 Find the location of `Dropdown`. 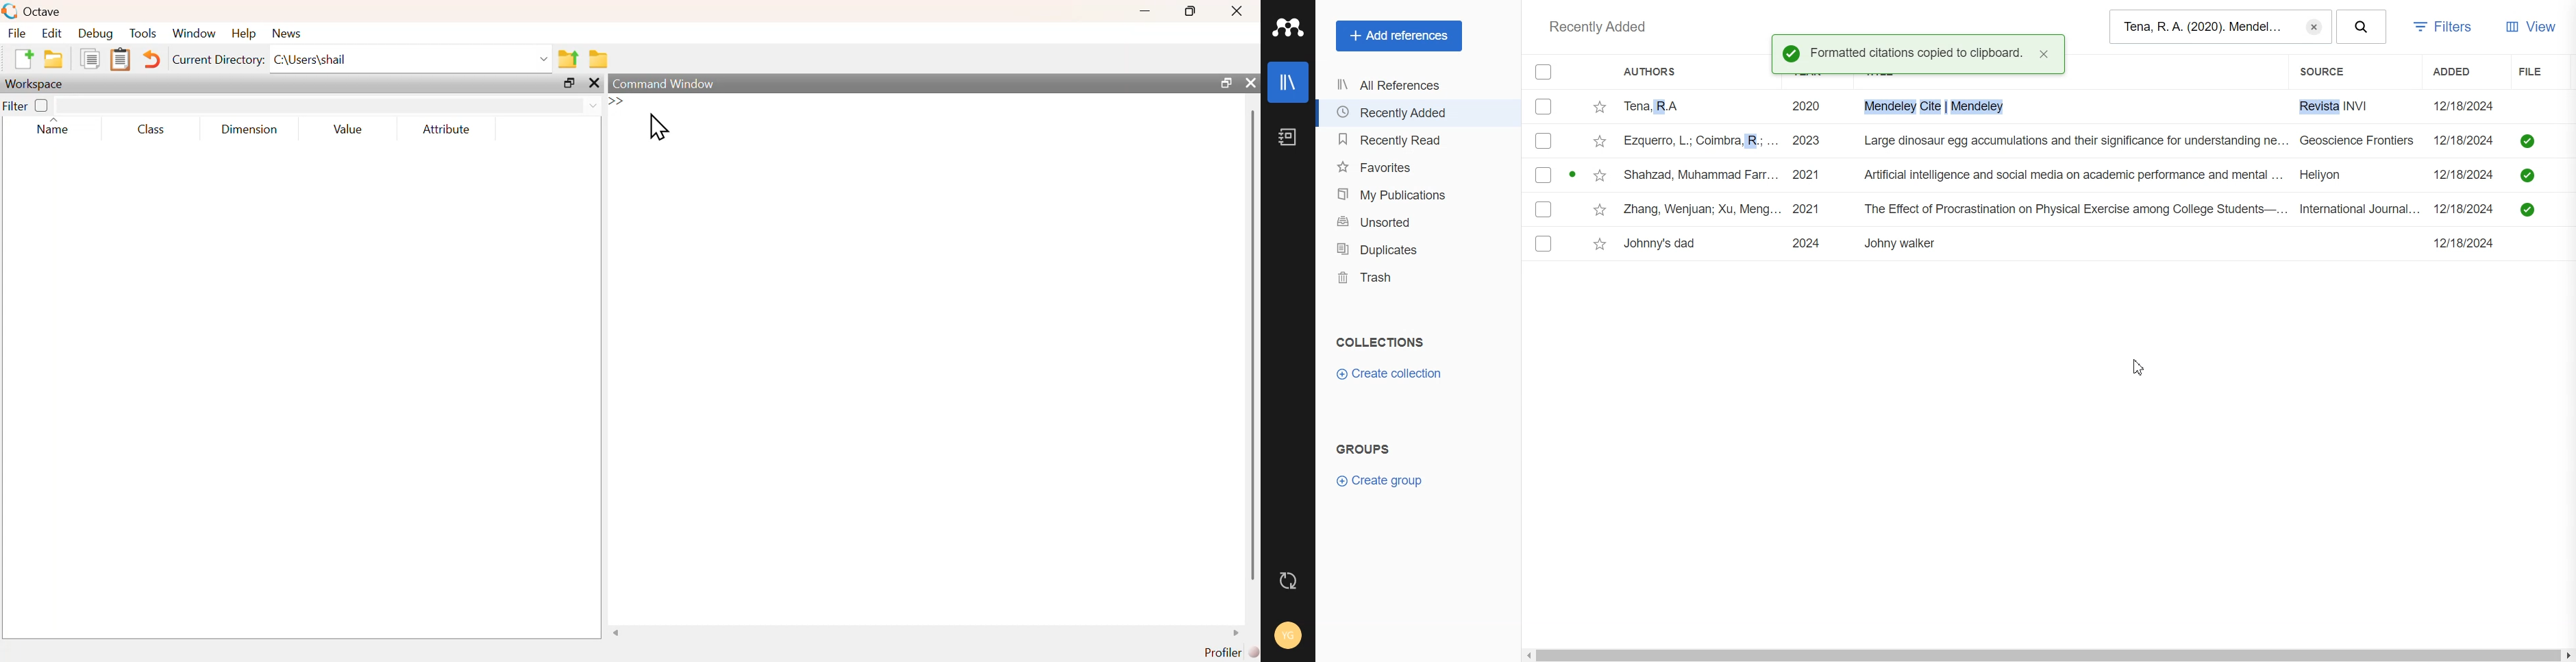

Dropdown is located at coordinates (545, 60).